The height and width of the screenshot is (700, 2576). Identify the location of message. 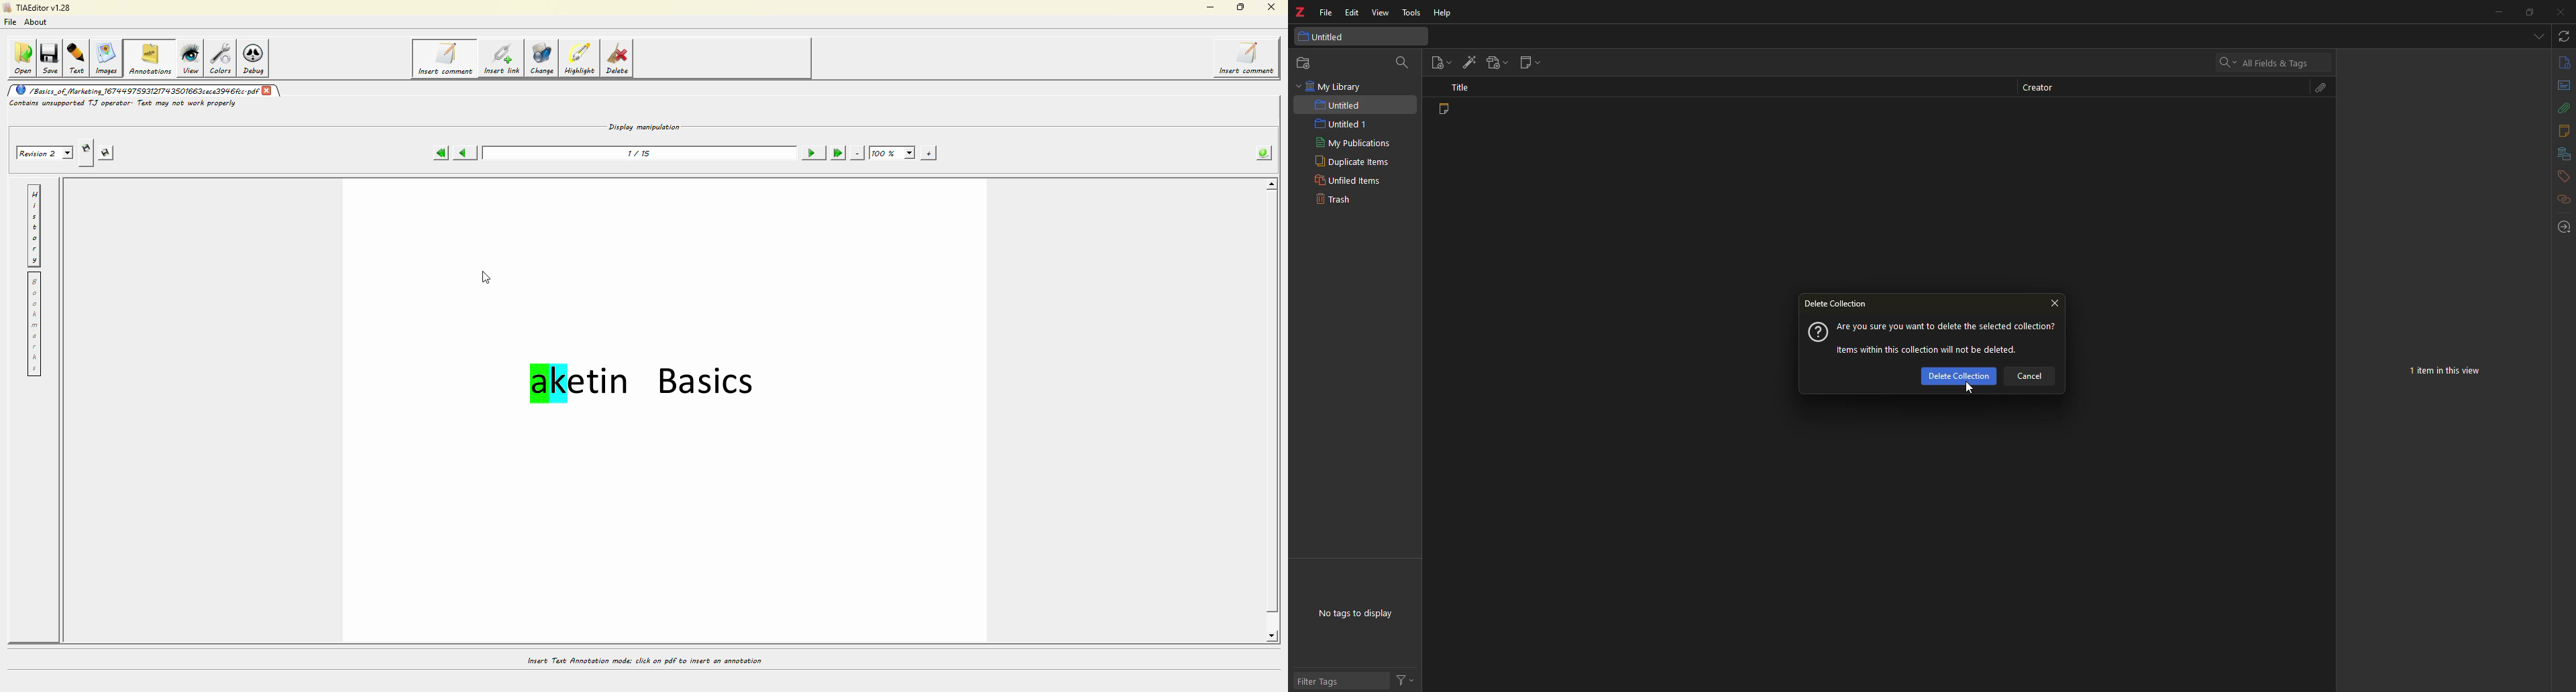
(1950, 337).